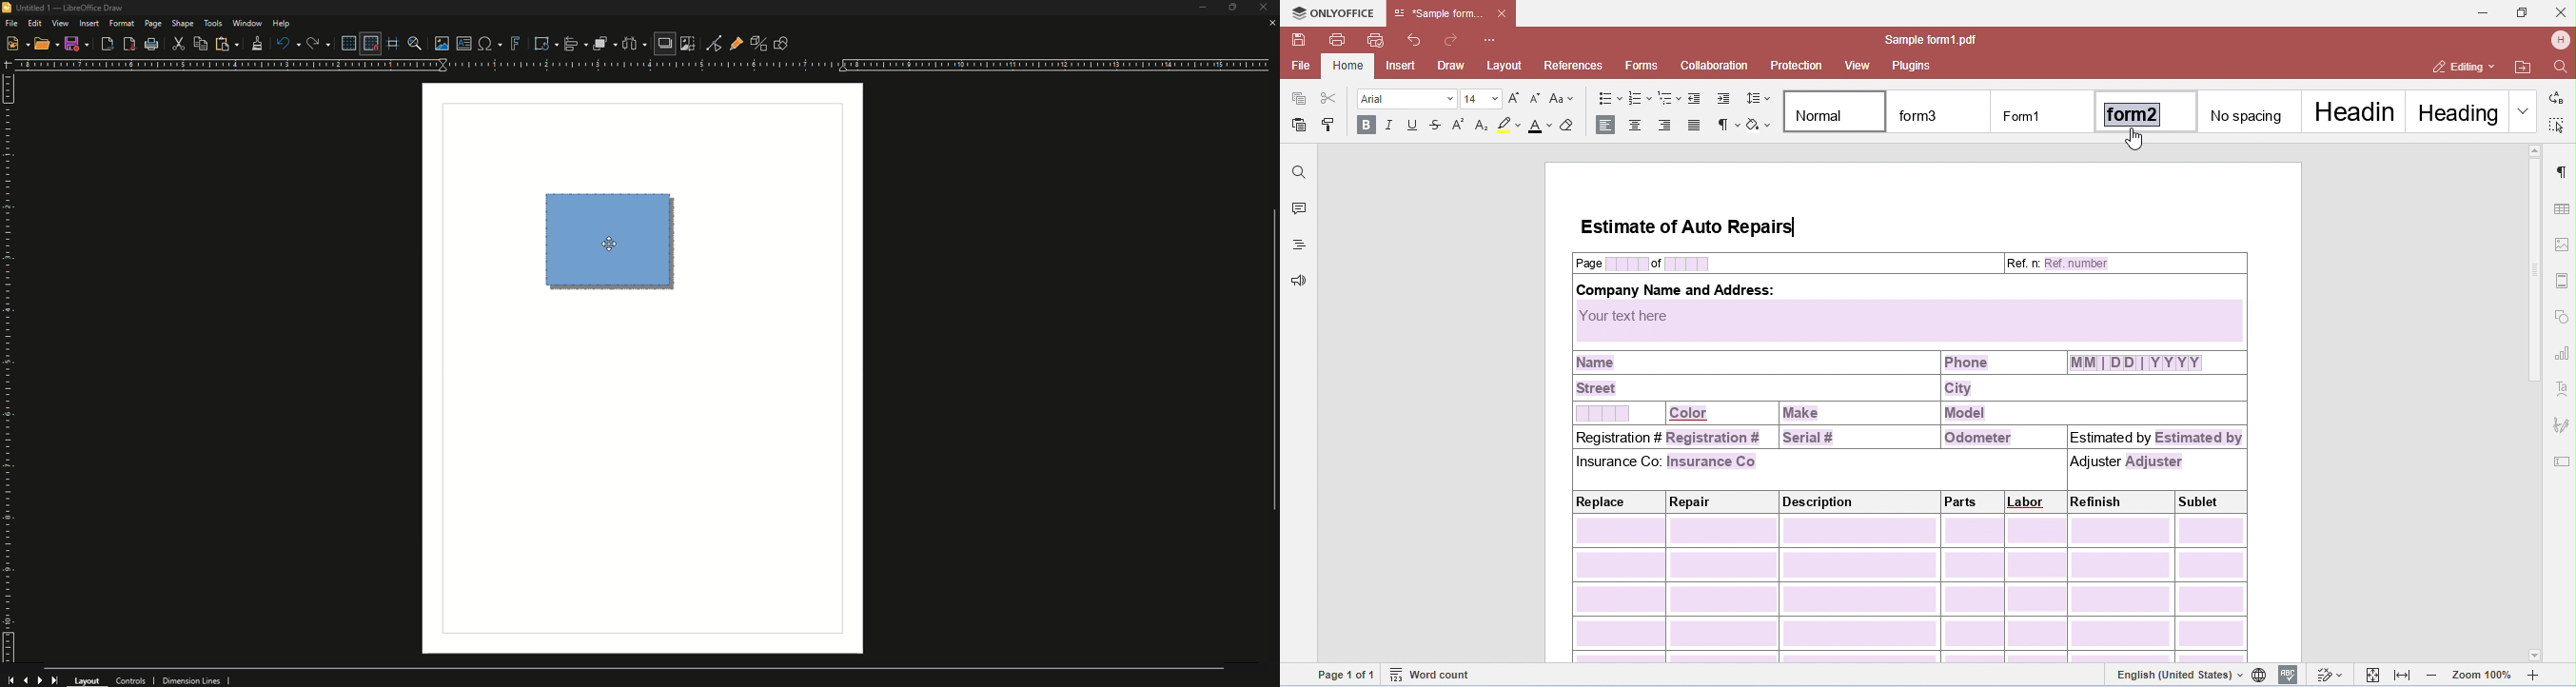 This screenshot has width=2576, height=700. What do you see at coordinates (153, 45) in the screenshot?
I see `Print` at bounding box center [153, 45].